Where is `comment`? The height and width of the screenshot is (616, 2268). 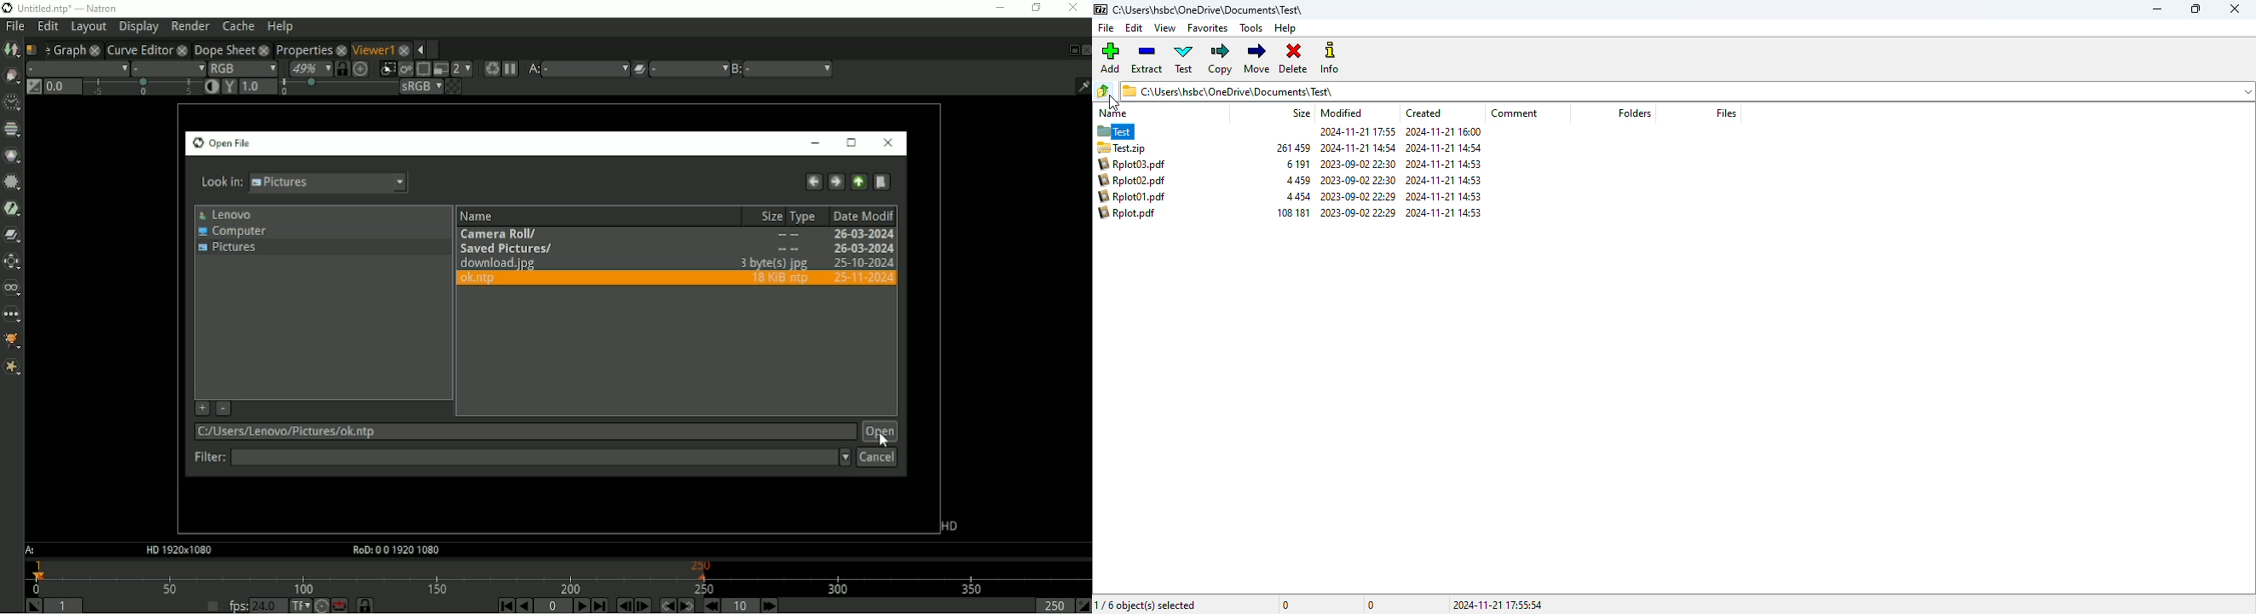
comment is located at coordinates (1514, 113).